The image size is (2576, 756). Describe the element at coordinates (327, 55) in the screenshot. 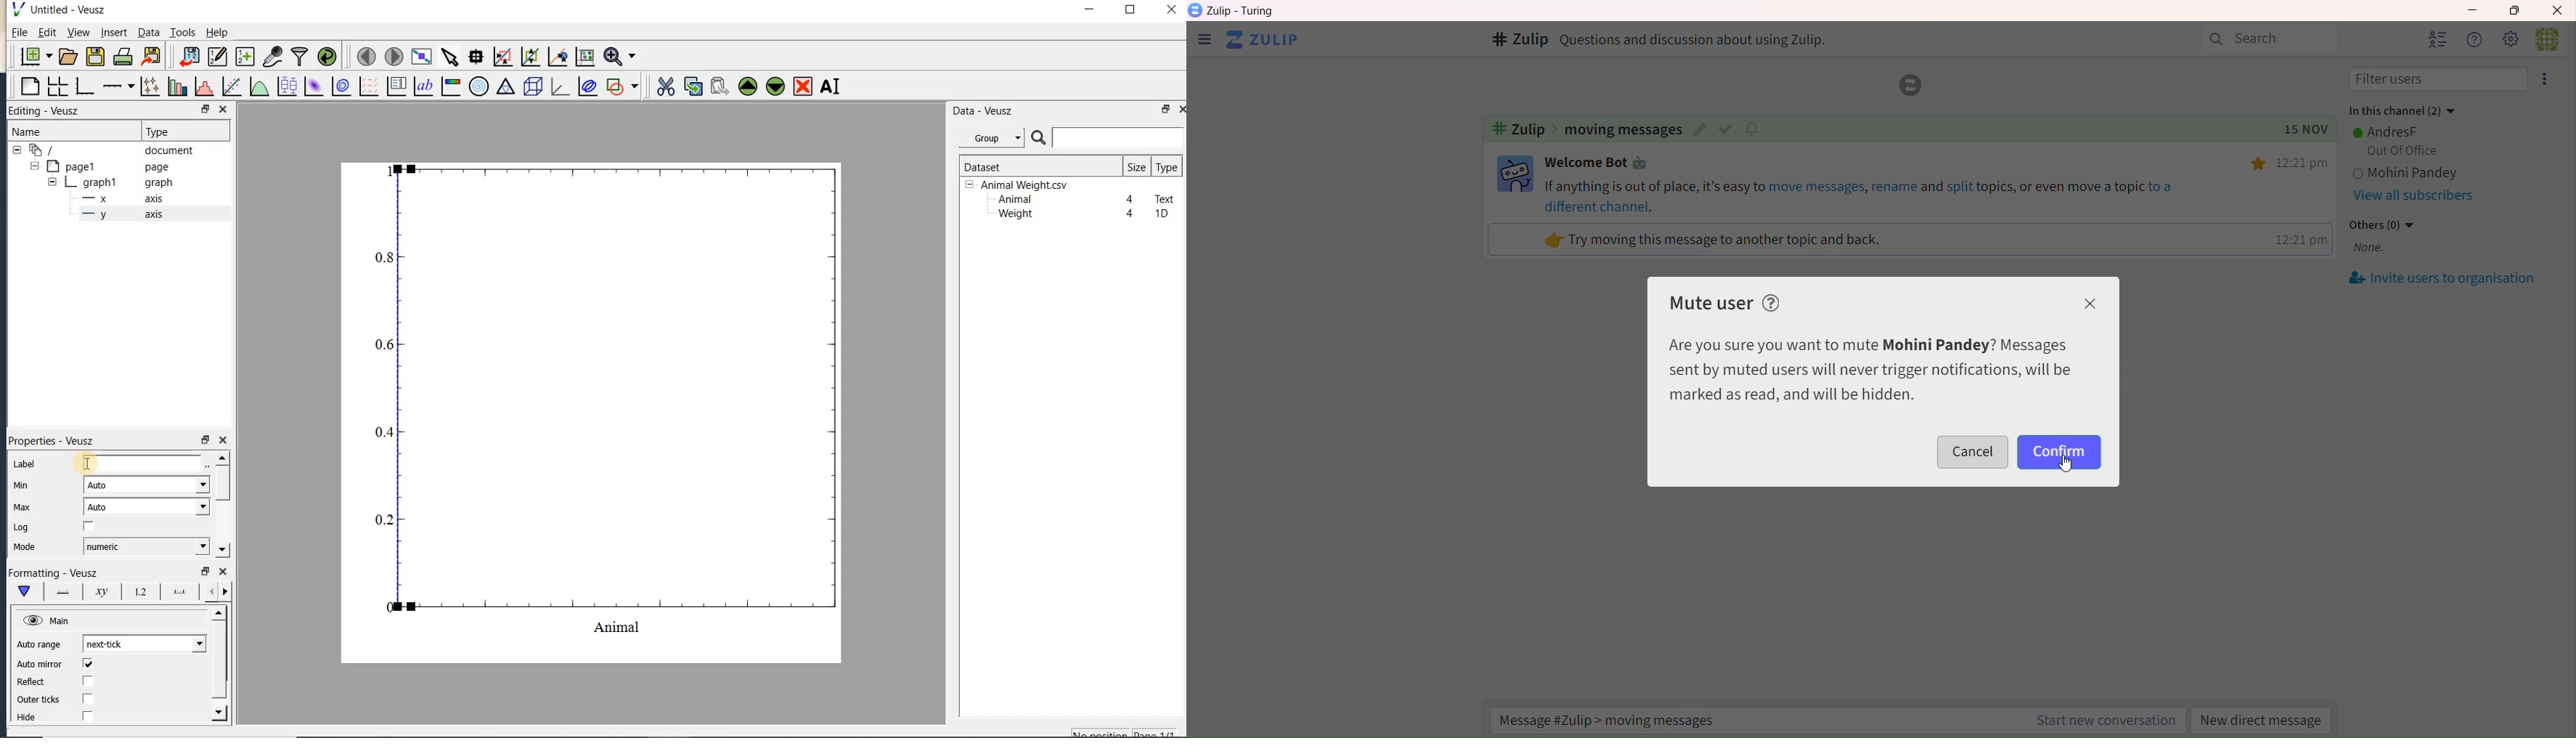

I see `reload linked datasets` at that location.